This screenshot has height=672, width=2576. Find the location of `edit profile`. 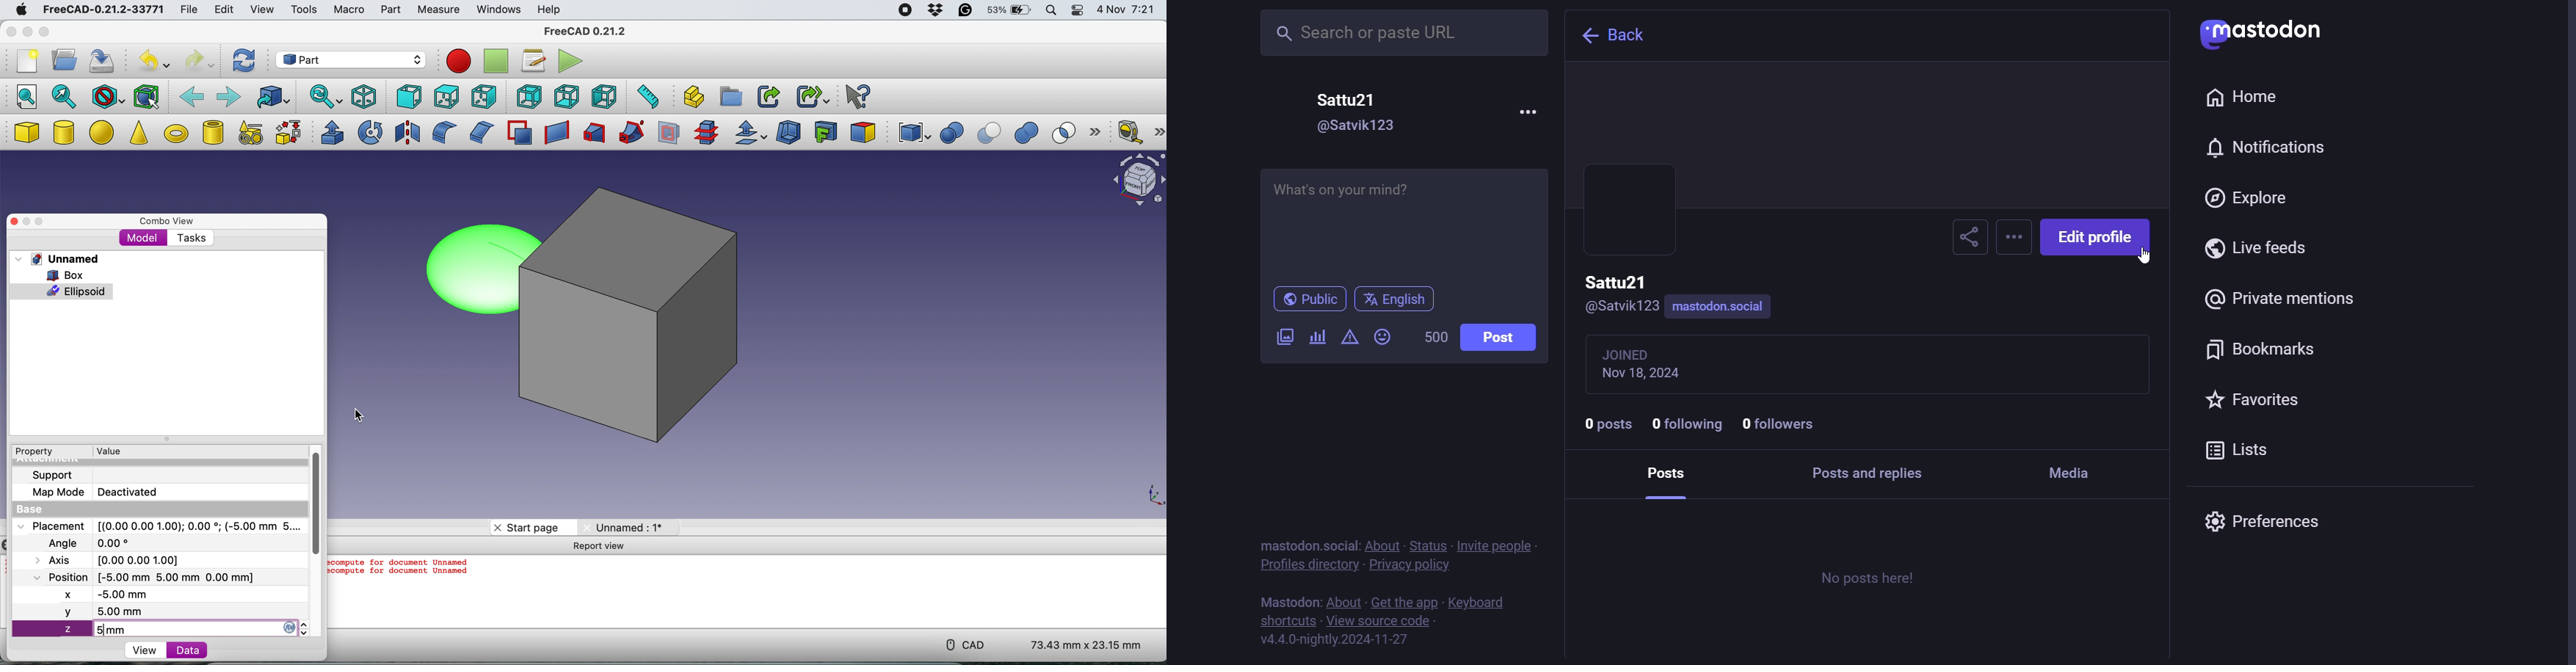

edit profile is located at coordinates (2096, 238).